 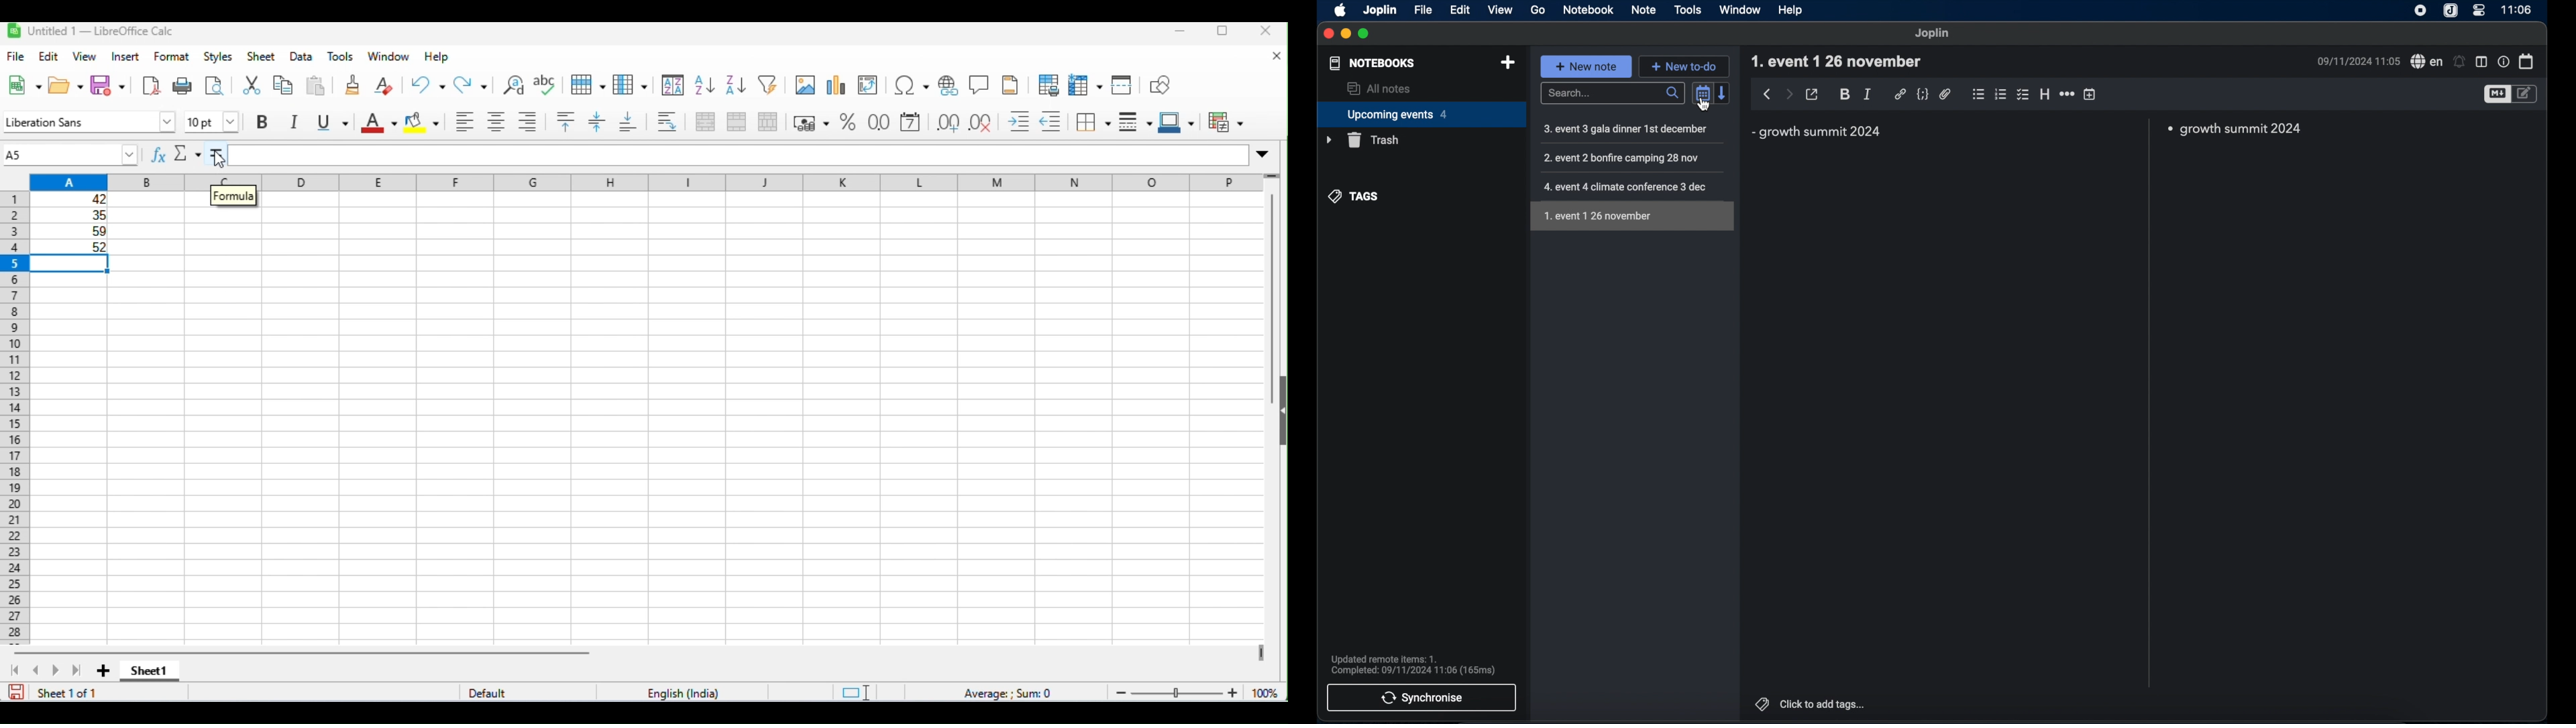 What do you see at coordinates (1265, 31) in the screenshot?
I see `close` at bounding box center [1265, 31].